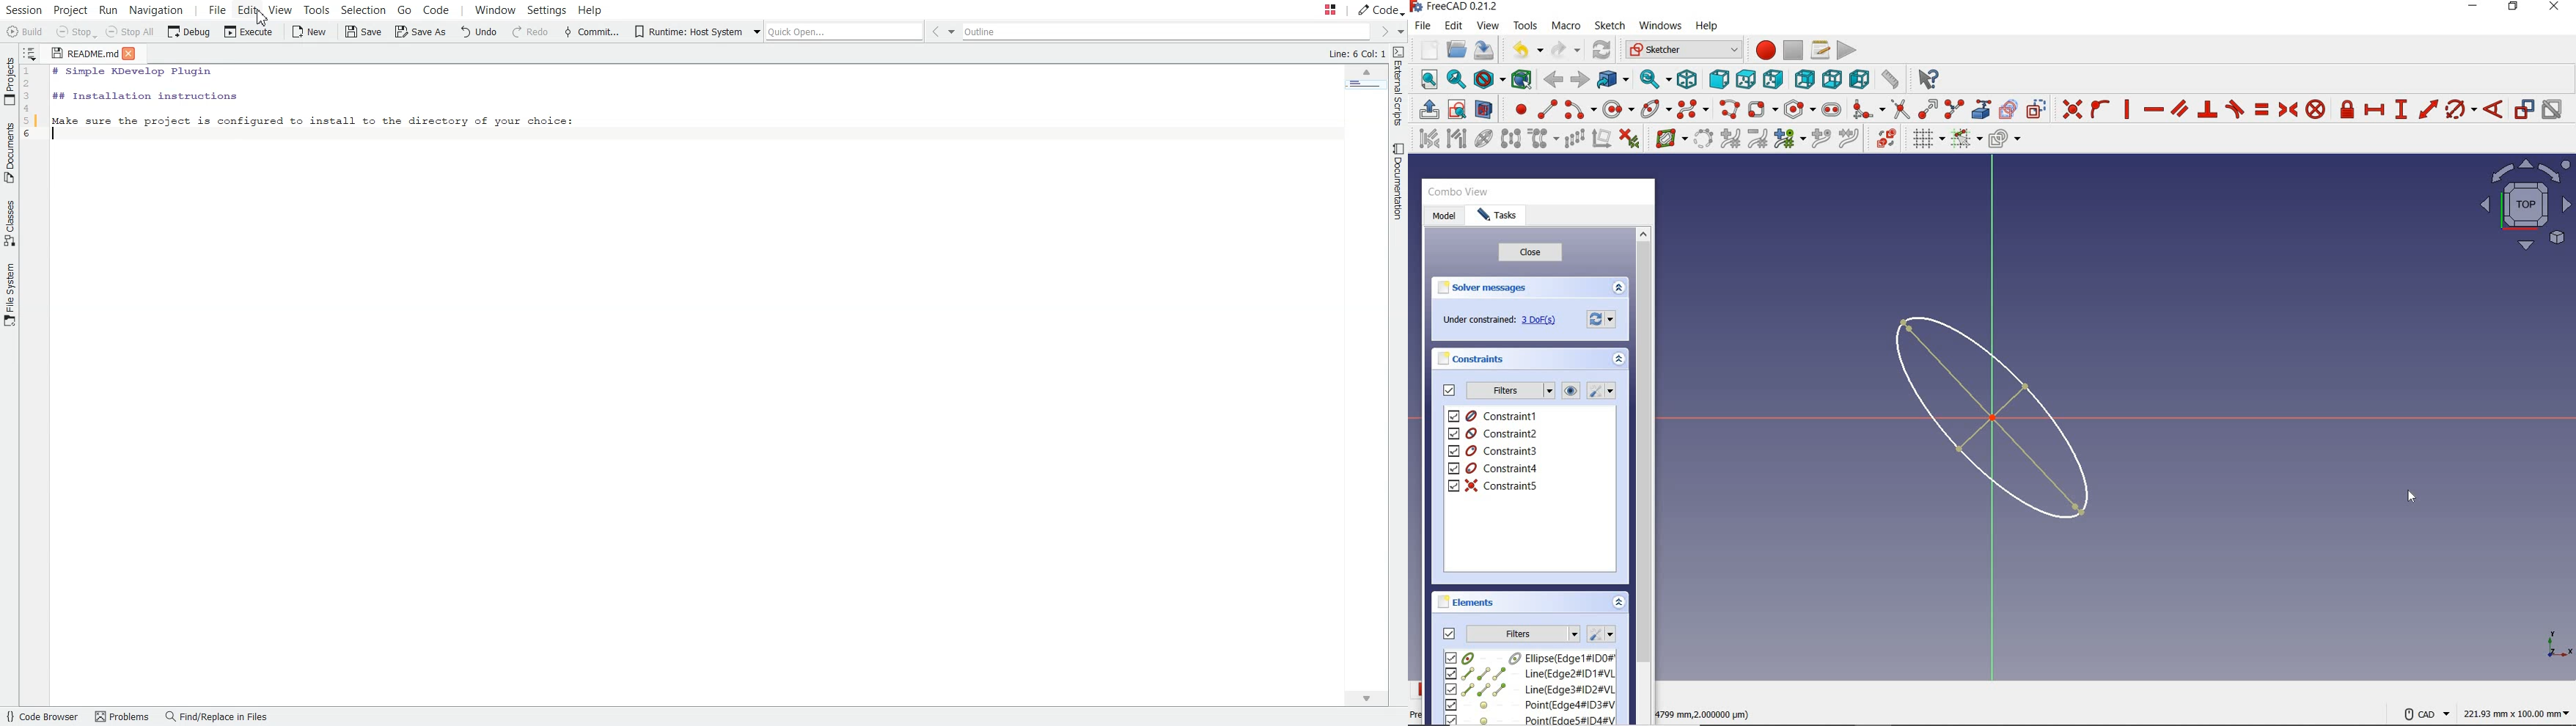  I want to click on constrain vertically, so click(2127, 109).